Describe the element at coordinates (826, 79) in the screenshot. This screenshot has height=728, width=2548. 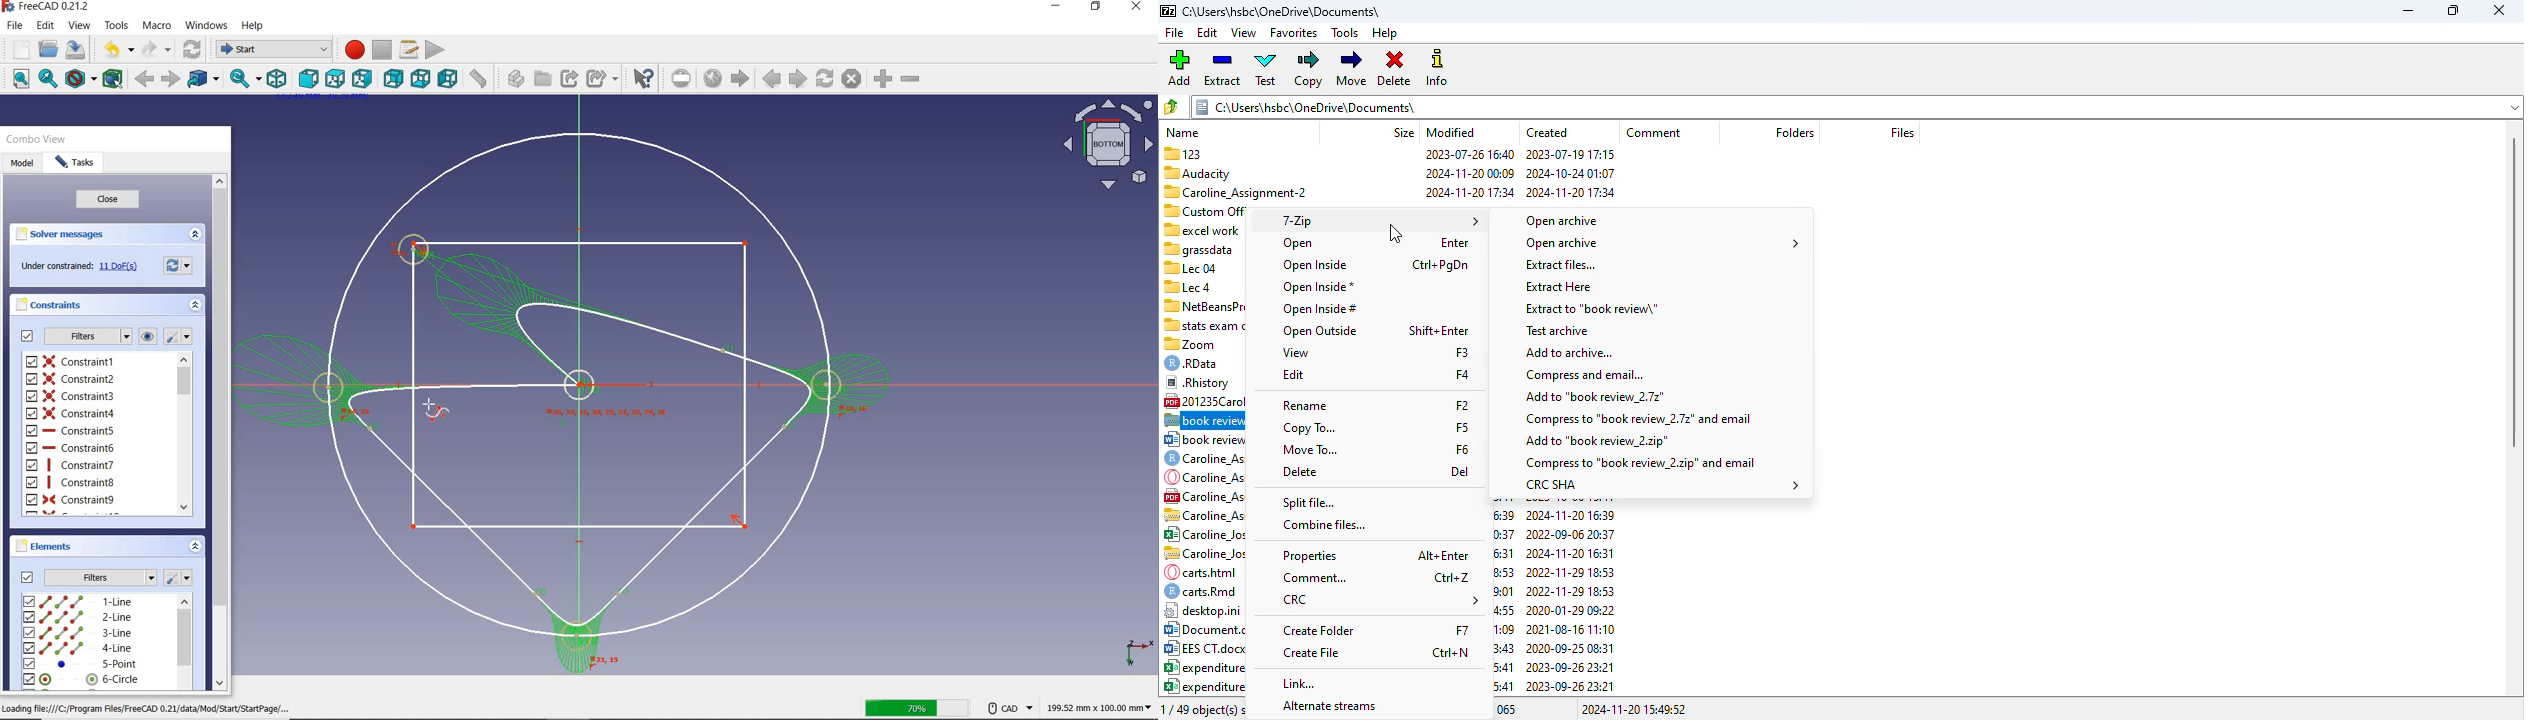
I see `refresh webpage` at that location.